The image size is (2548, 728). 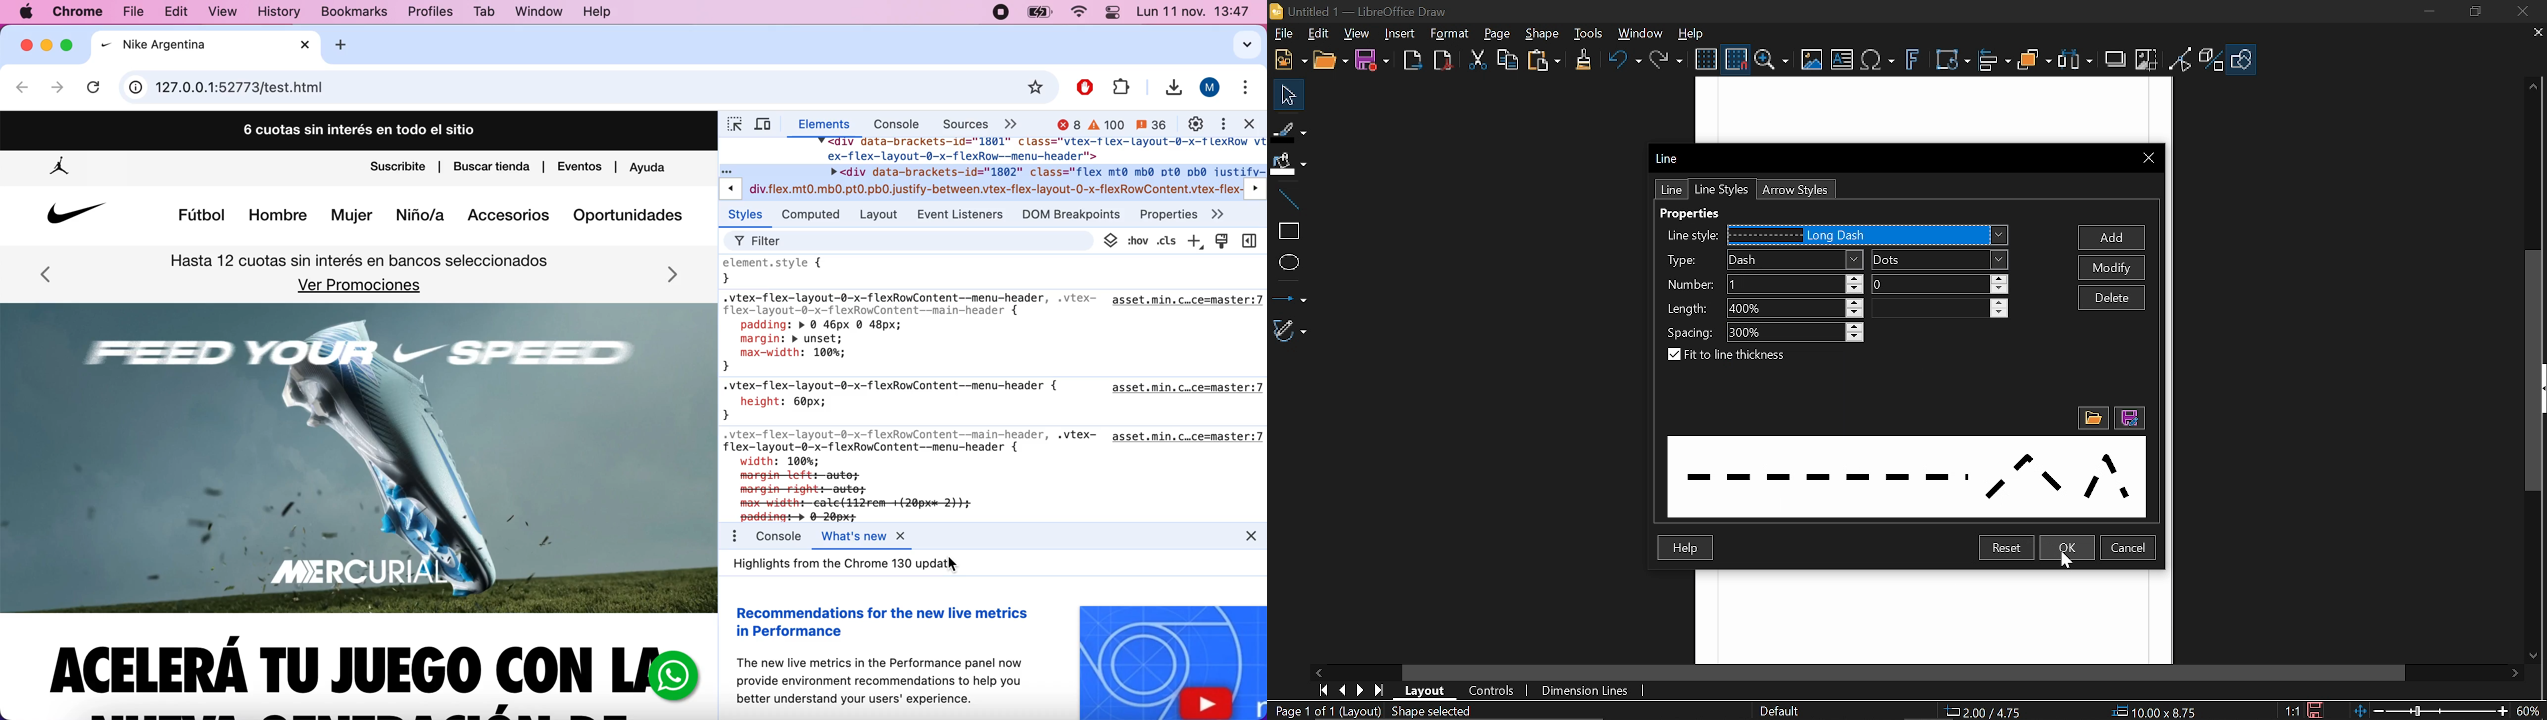 I want to click on Dots, so click(x=1940, y=260).